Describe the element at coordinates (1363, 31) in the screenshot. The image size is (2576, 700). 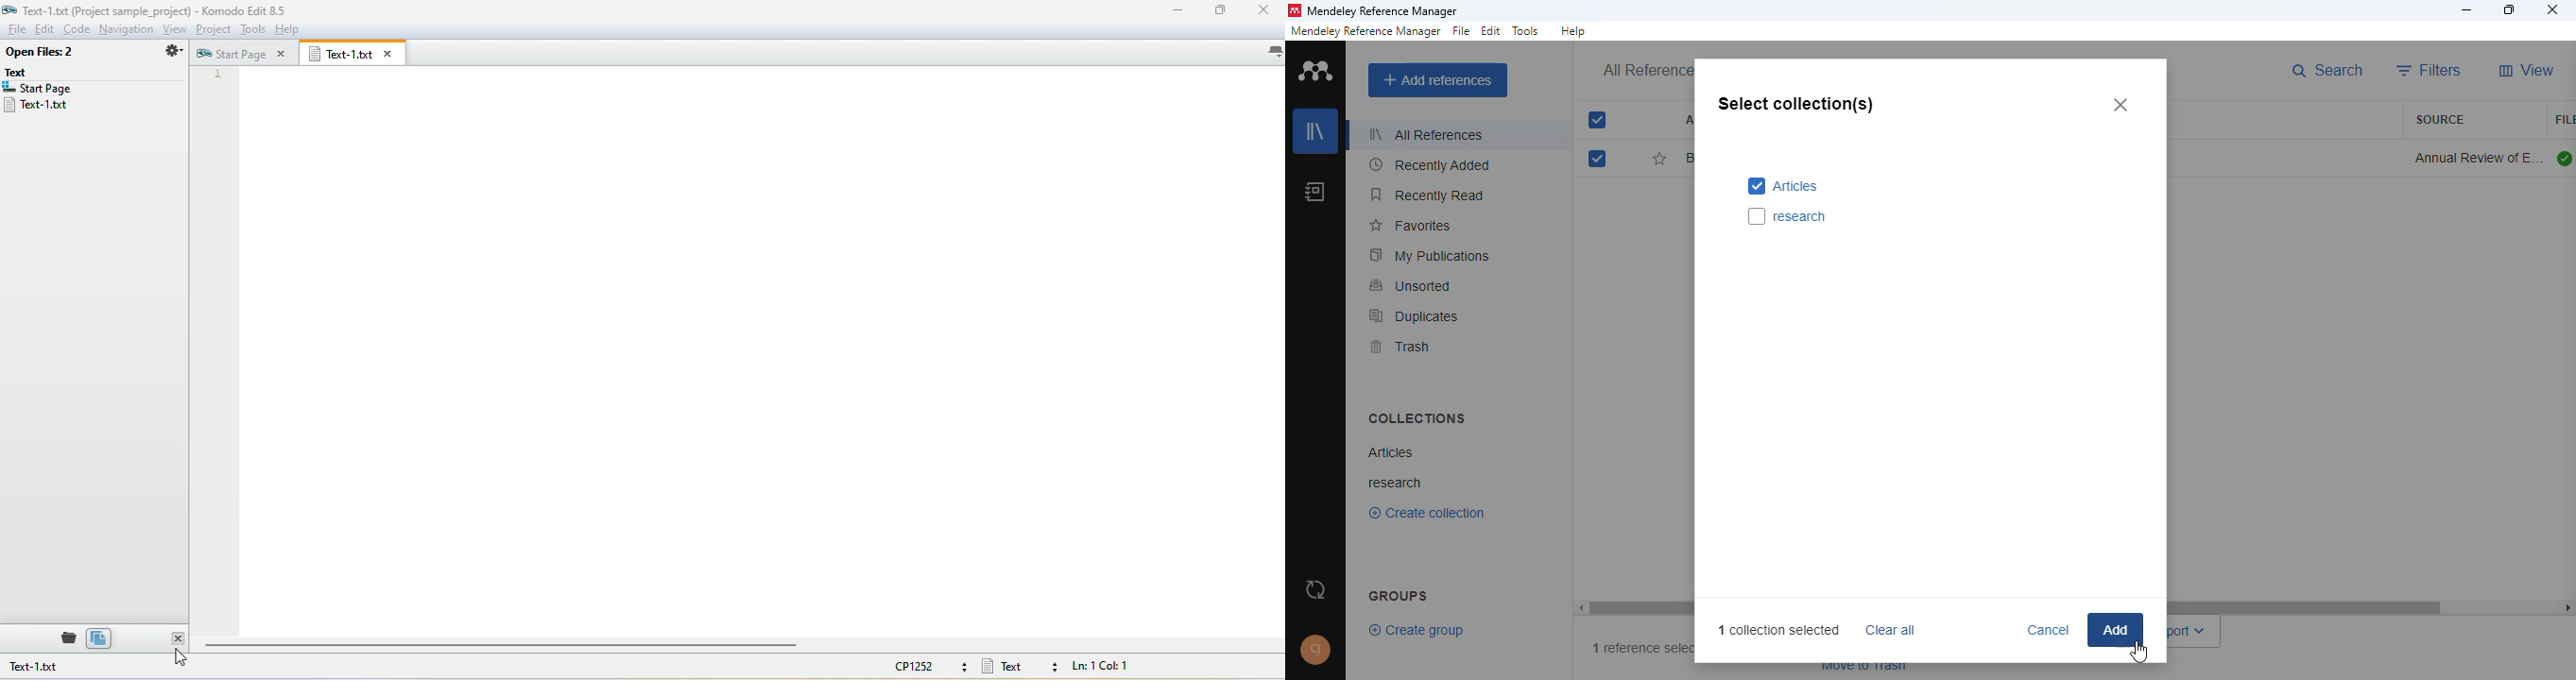
I see `mendeley reference manager` at that location.